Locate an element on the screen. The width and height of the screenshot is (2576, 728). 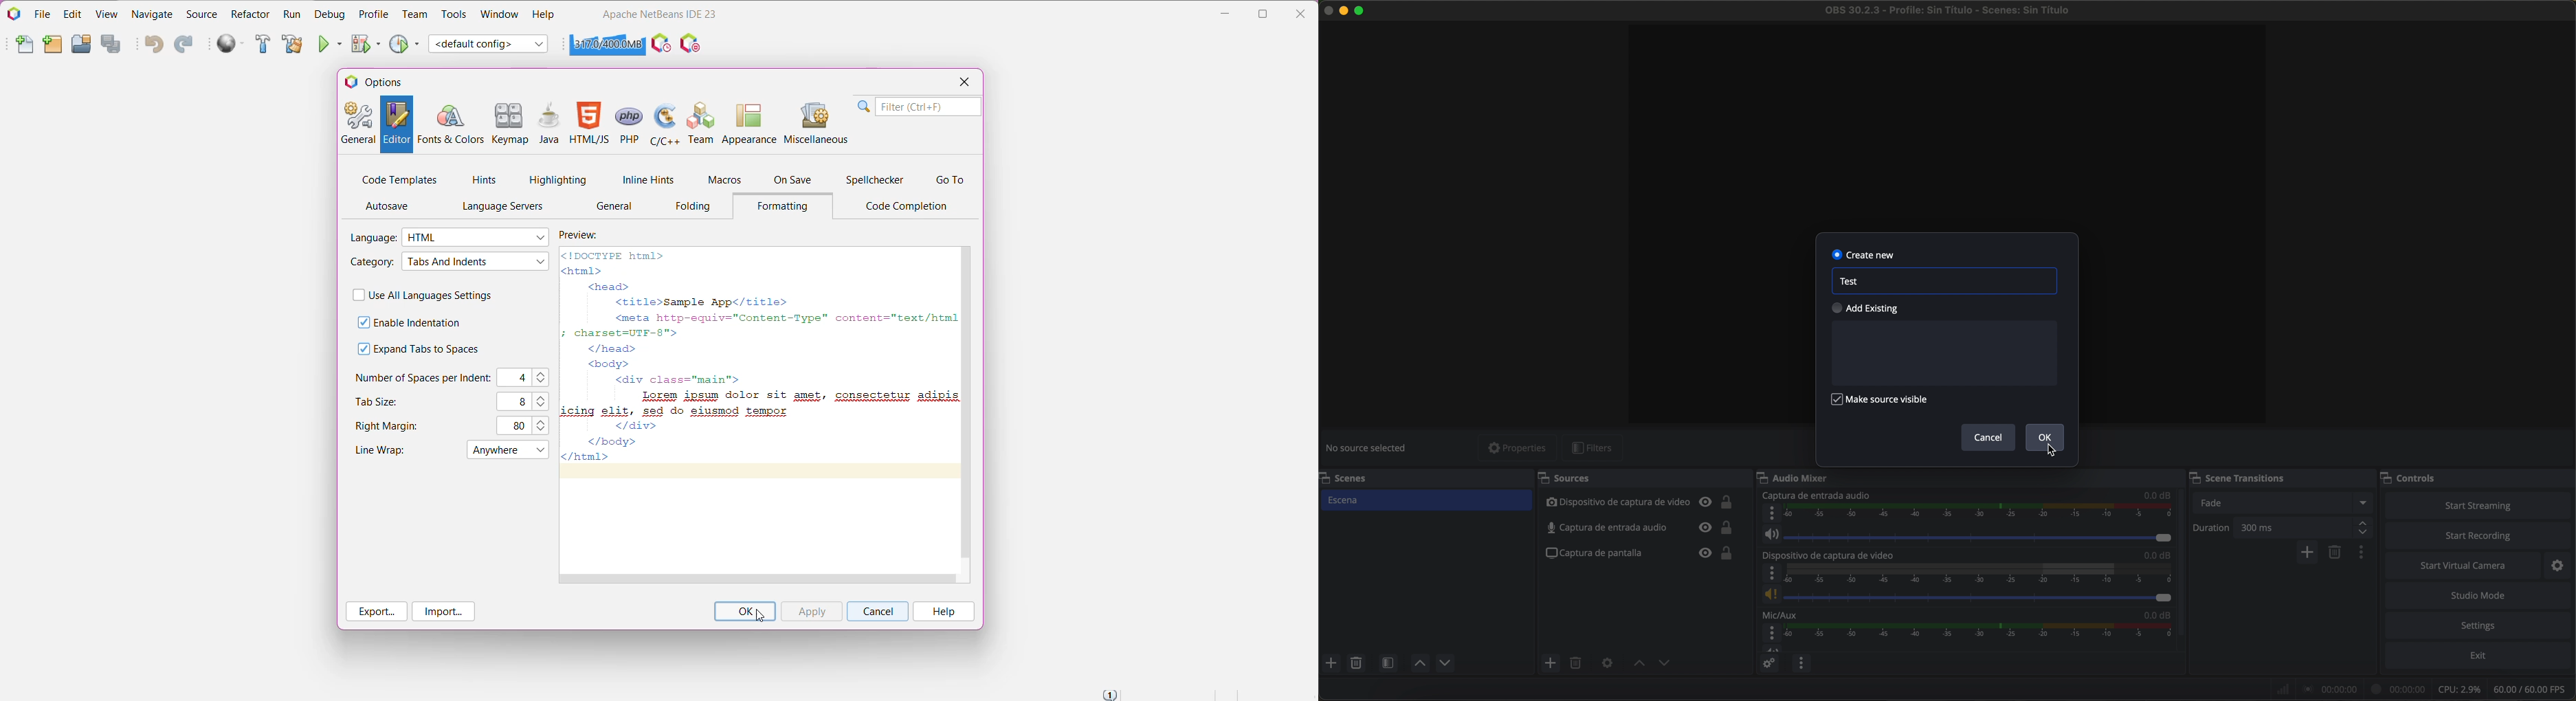
Export is located at coordinates (377, 612).